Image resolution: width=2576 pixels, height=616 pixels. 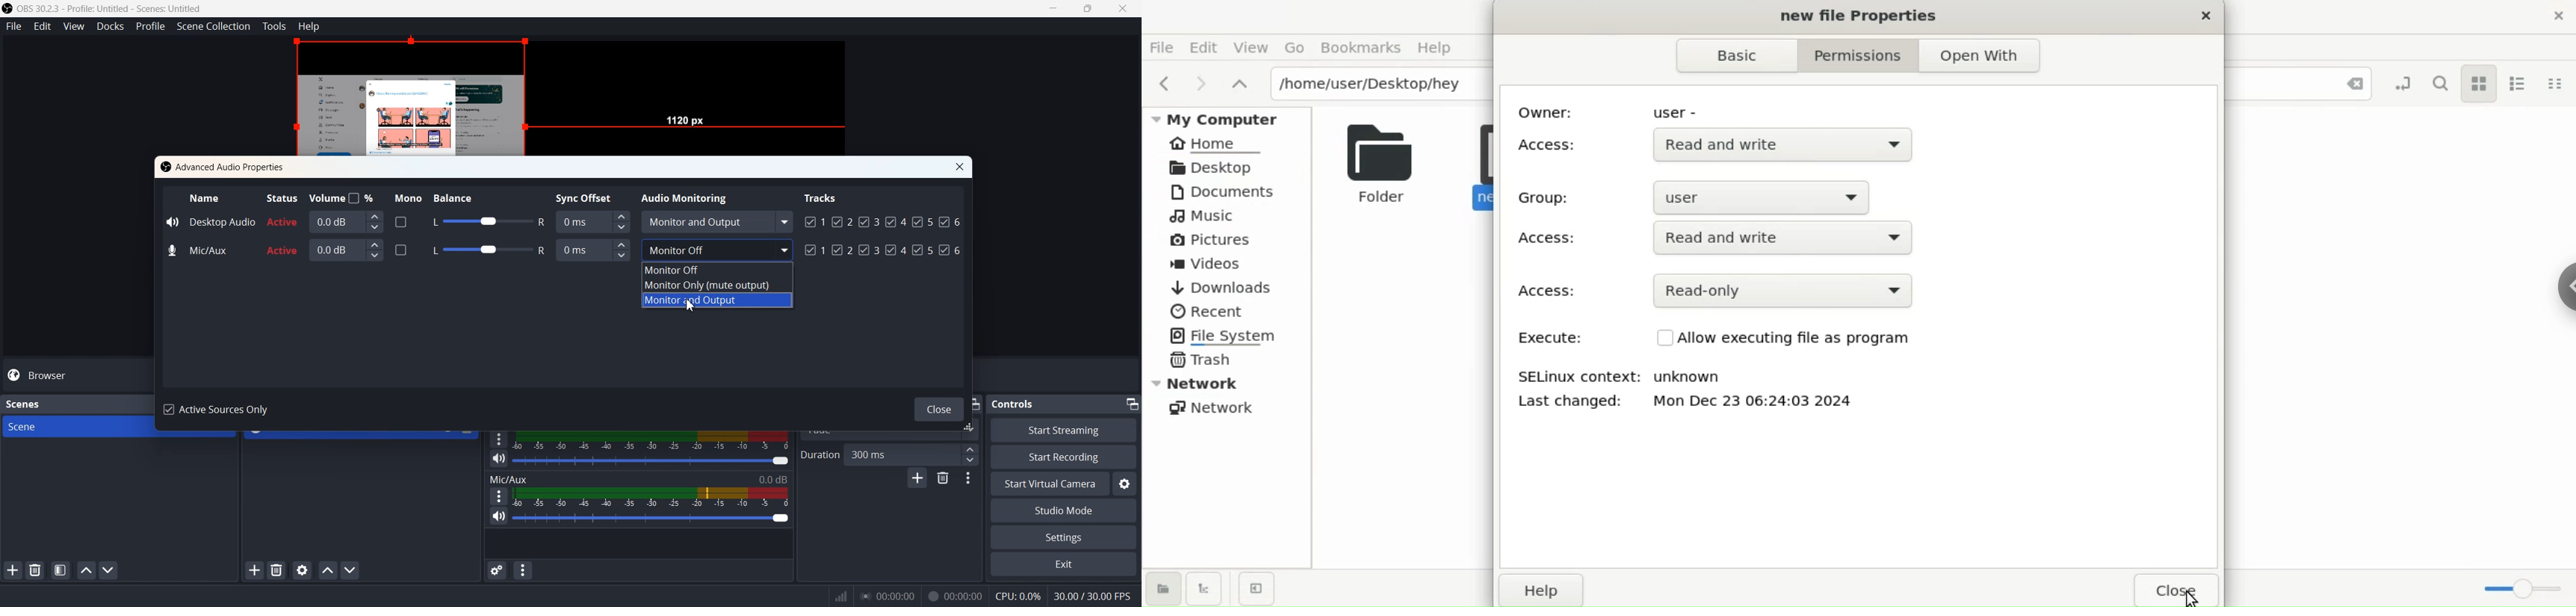 What do you see at coordinates (1018, 403) in the screenshot?
I see `Controls` at bounding box center [1018, 403].